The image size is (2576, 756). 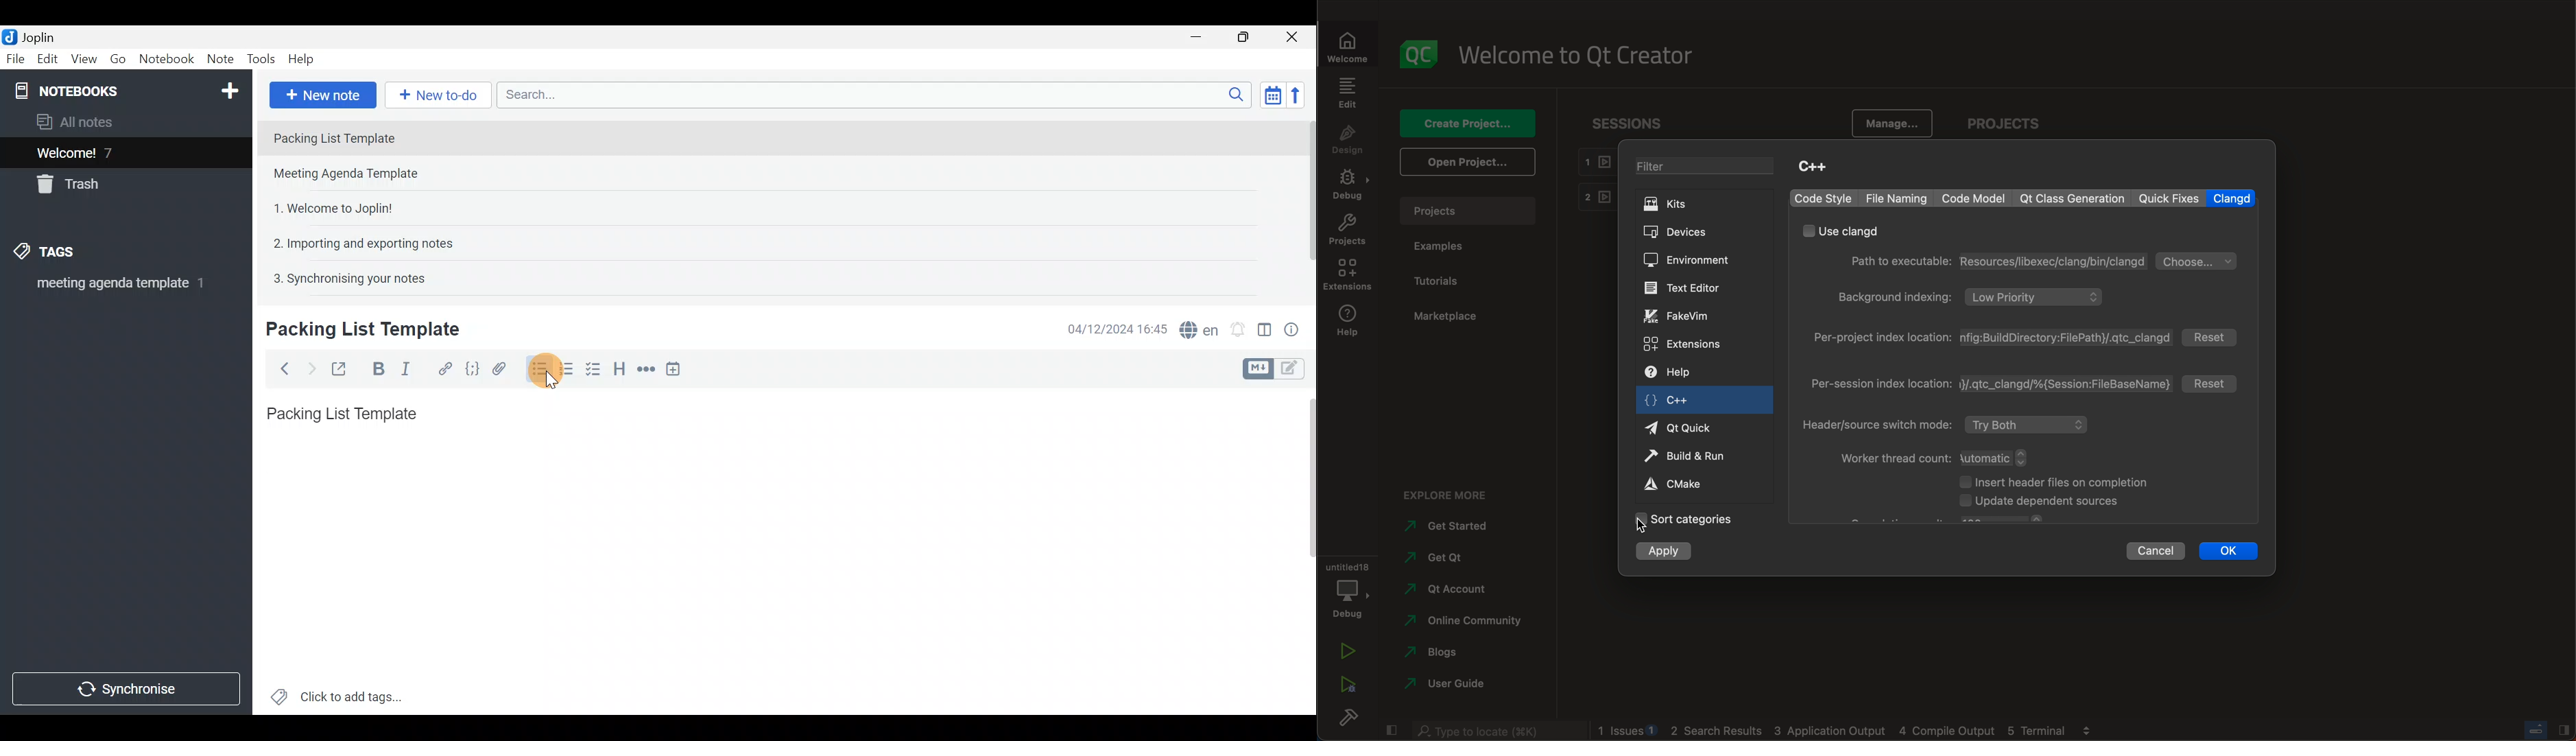 I want to click on Welcome, so click(x=105, y=152).